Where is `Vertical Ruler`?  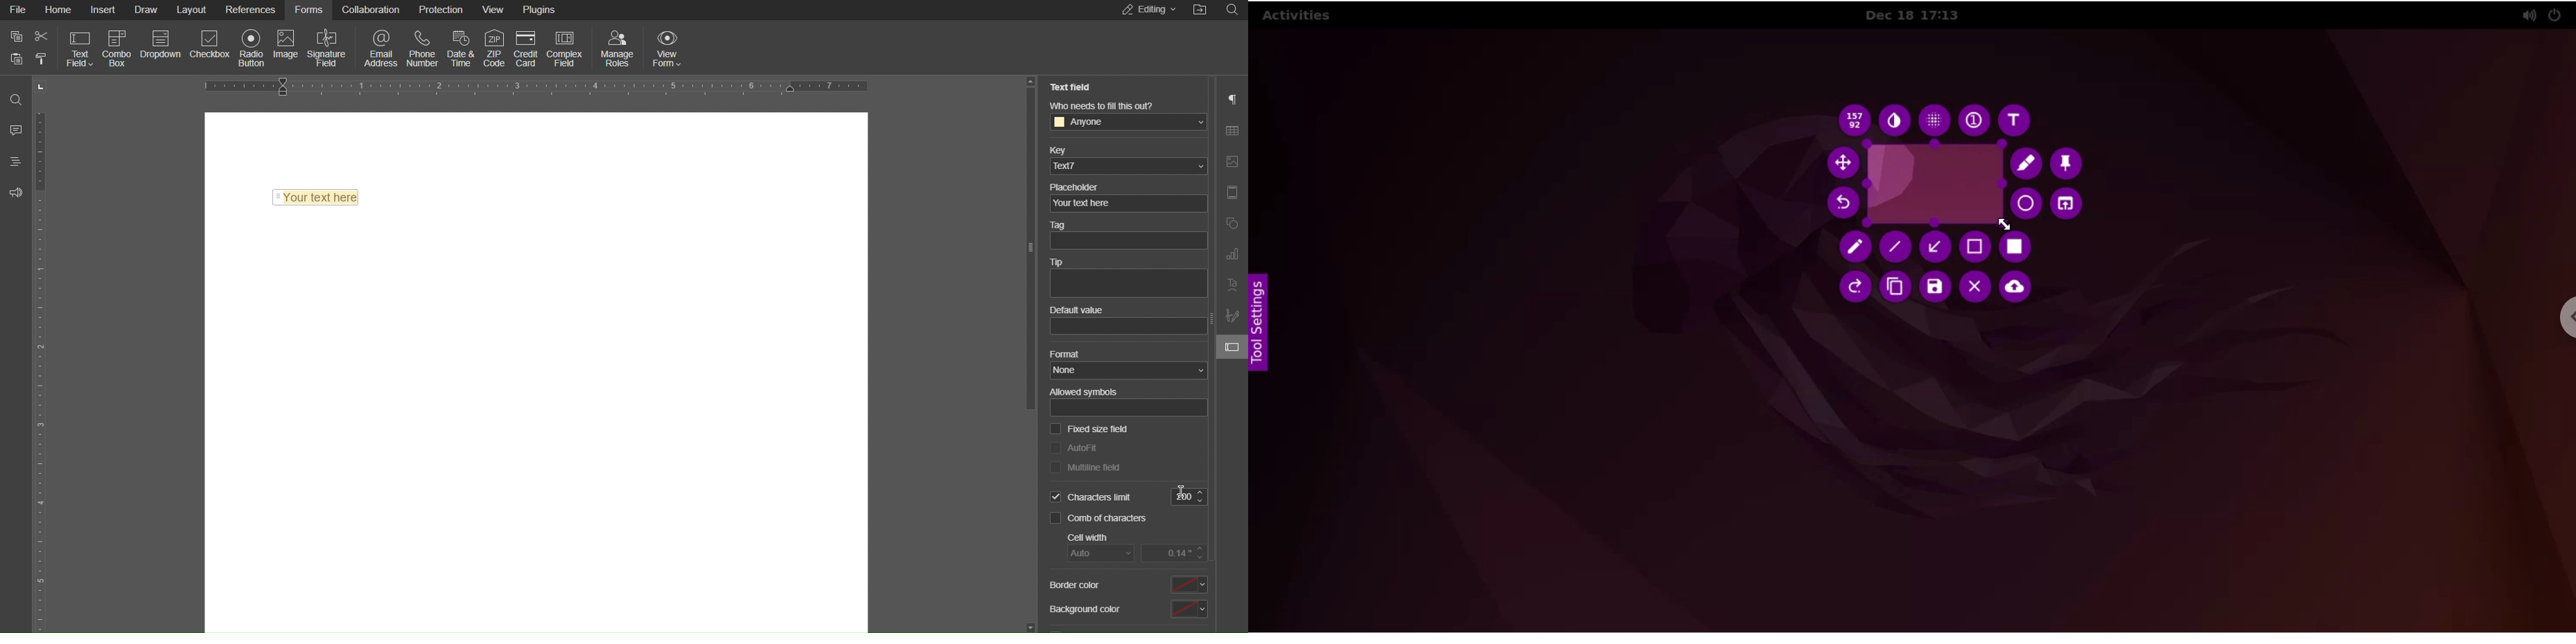 Vertical Ruler is located at coordinates (42, 369).